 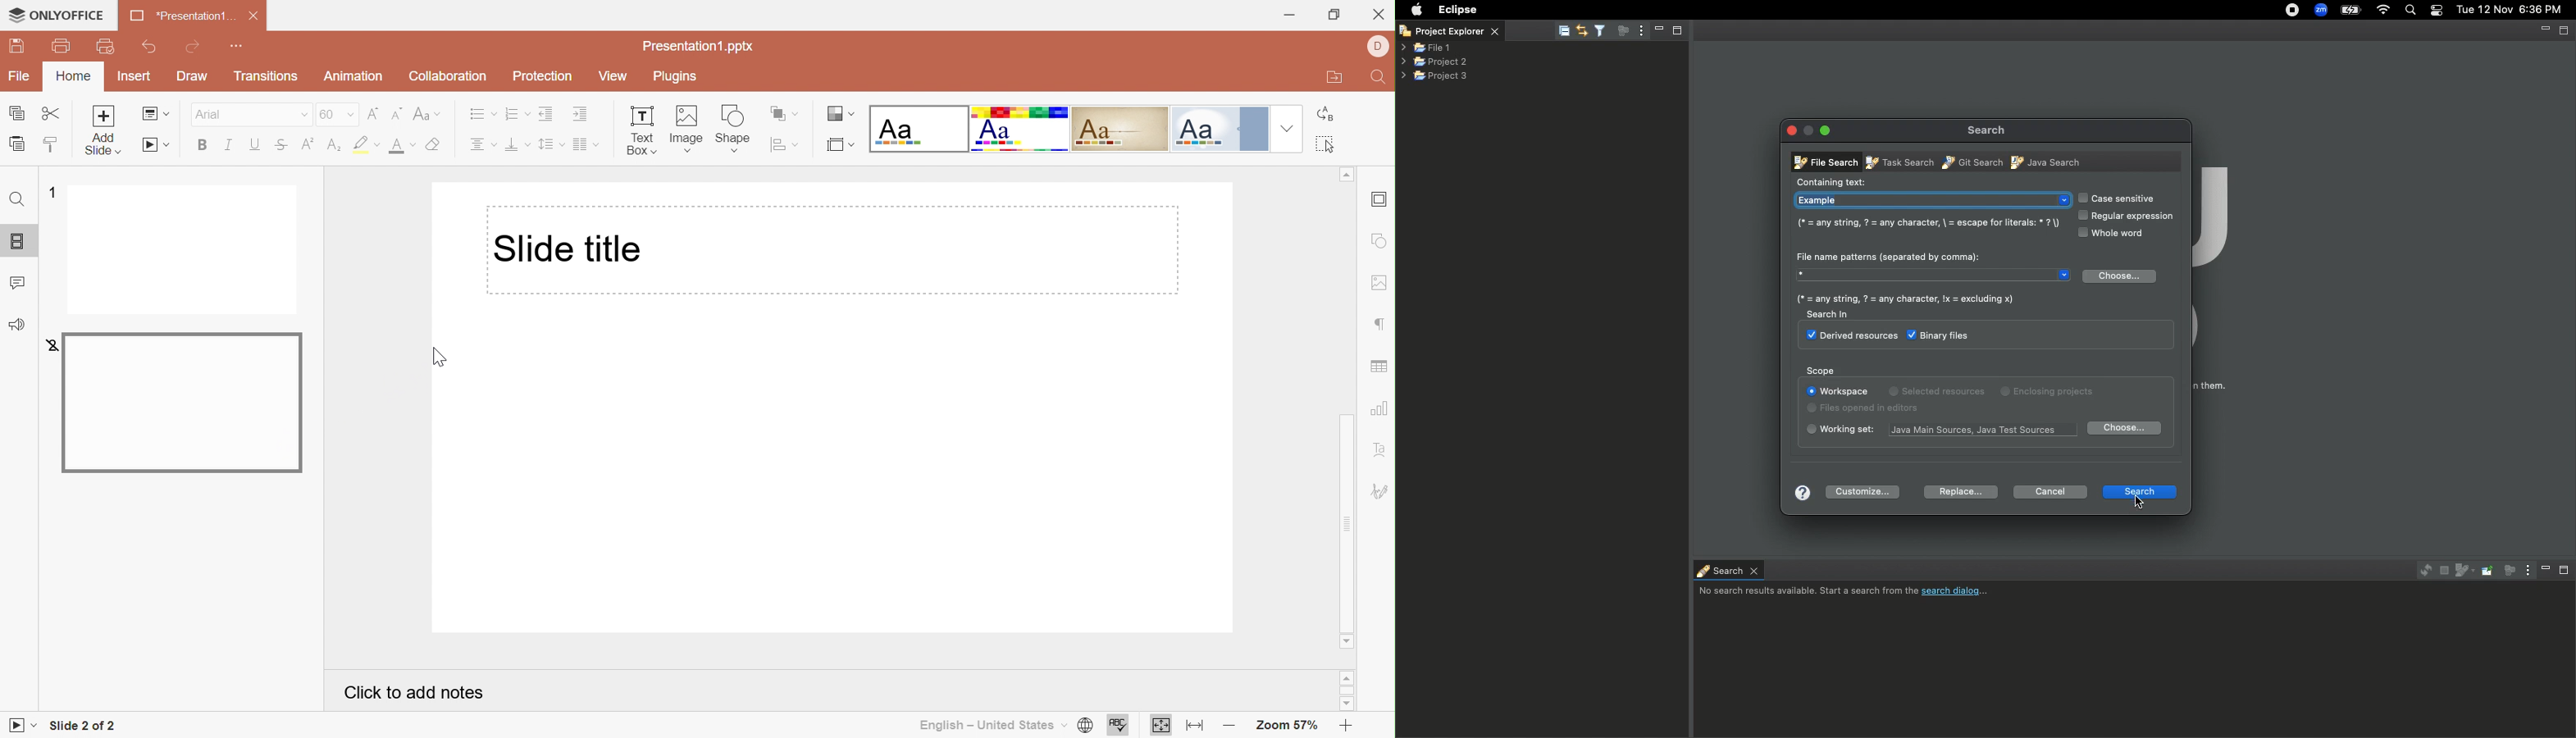 What do you see at coordinates (21, 284) in the screenshot?
I see `Comments` at bounding box center [21, 284].